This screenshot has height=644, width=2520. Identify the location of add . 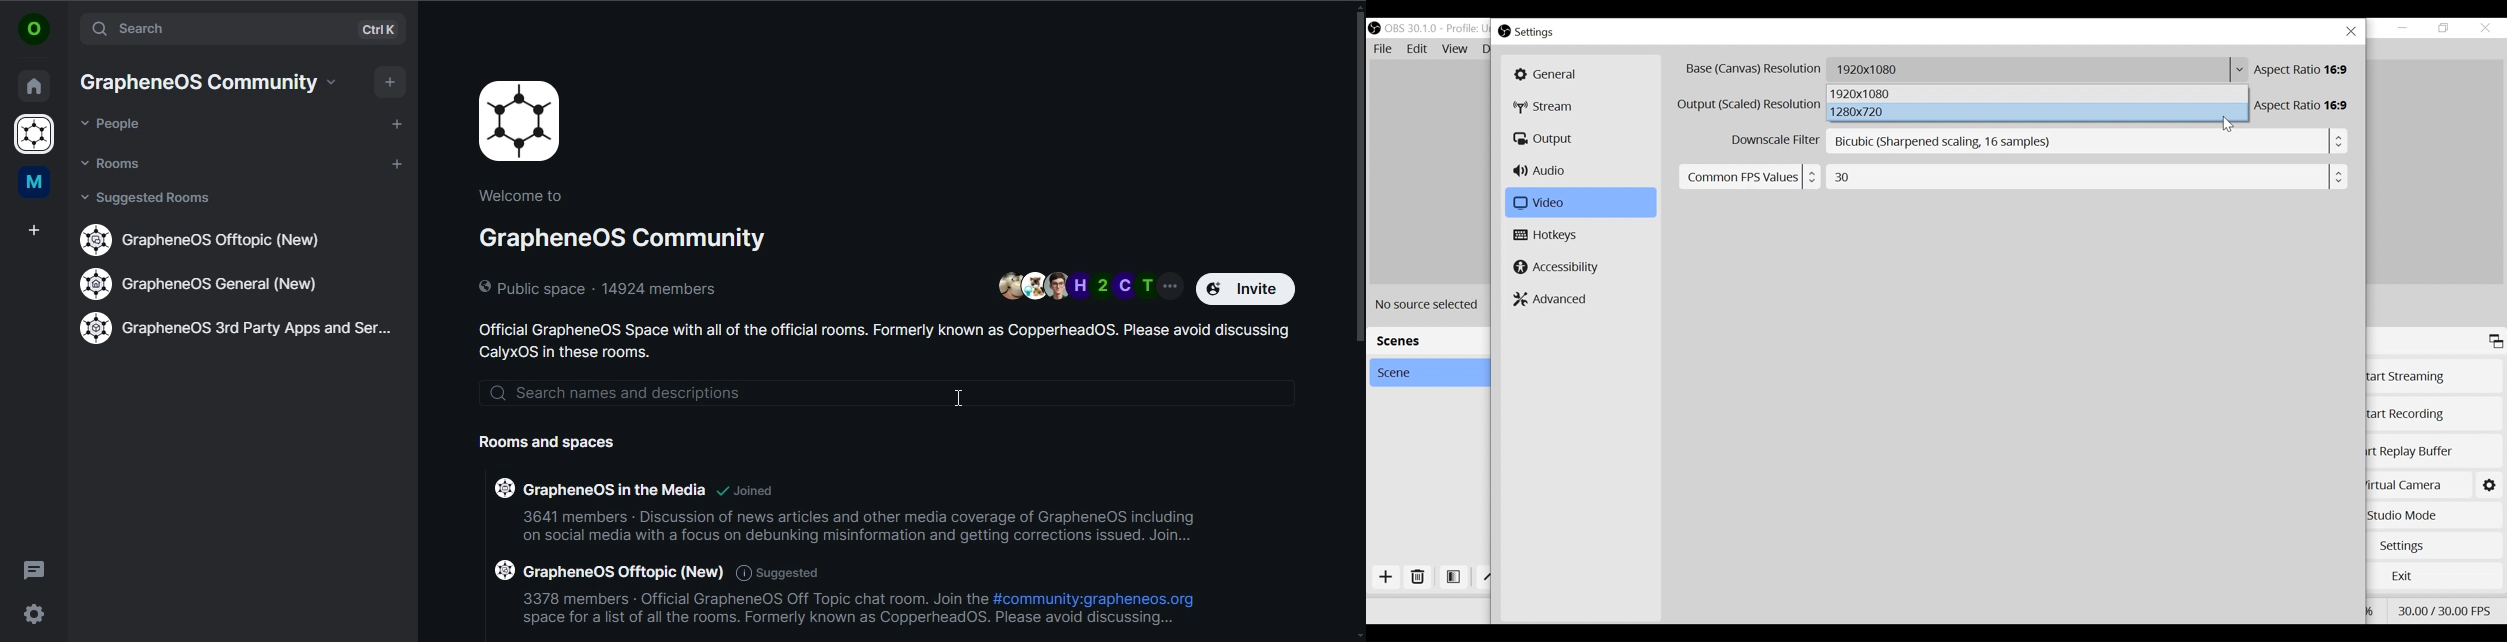
(397, 123).